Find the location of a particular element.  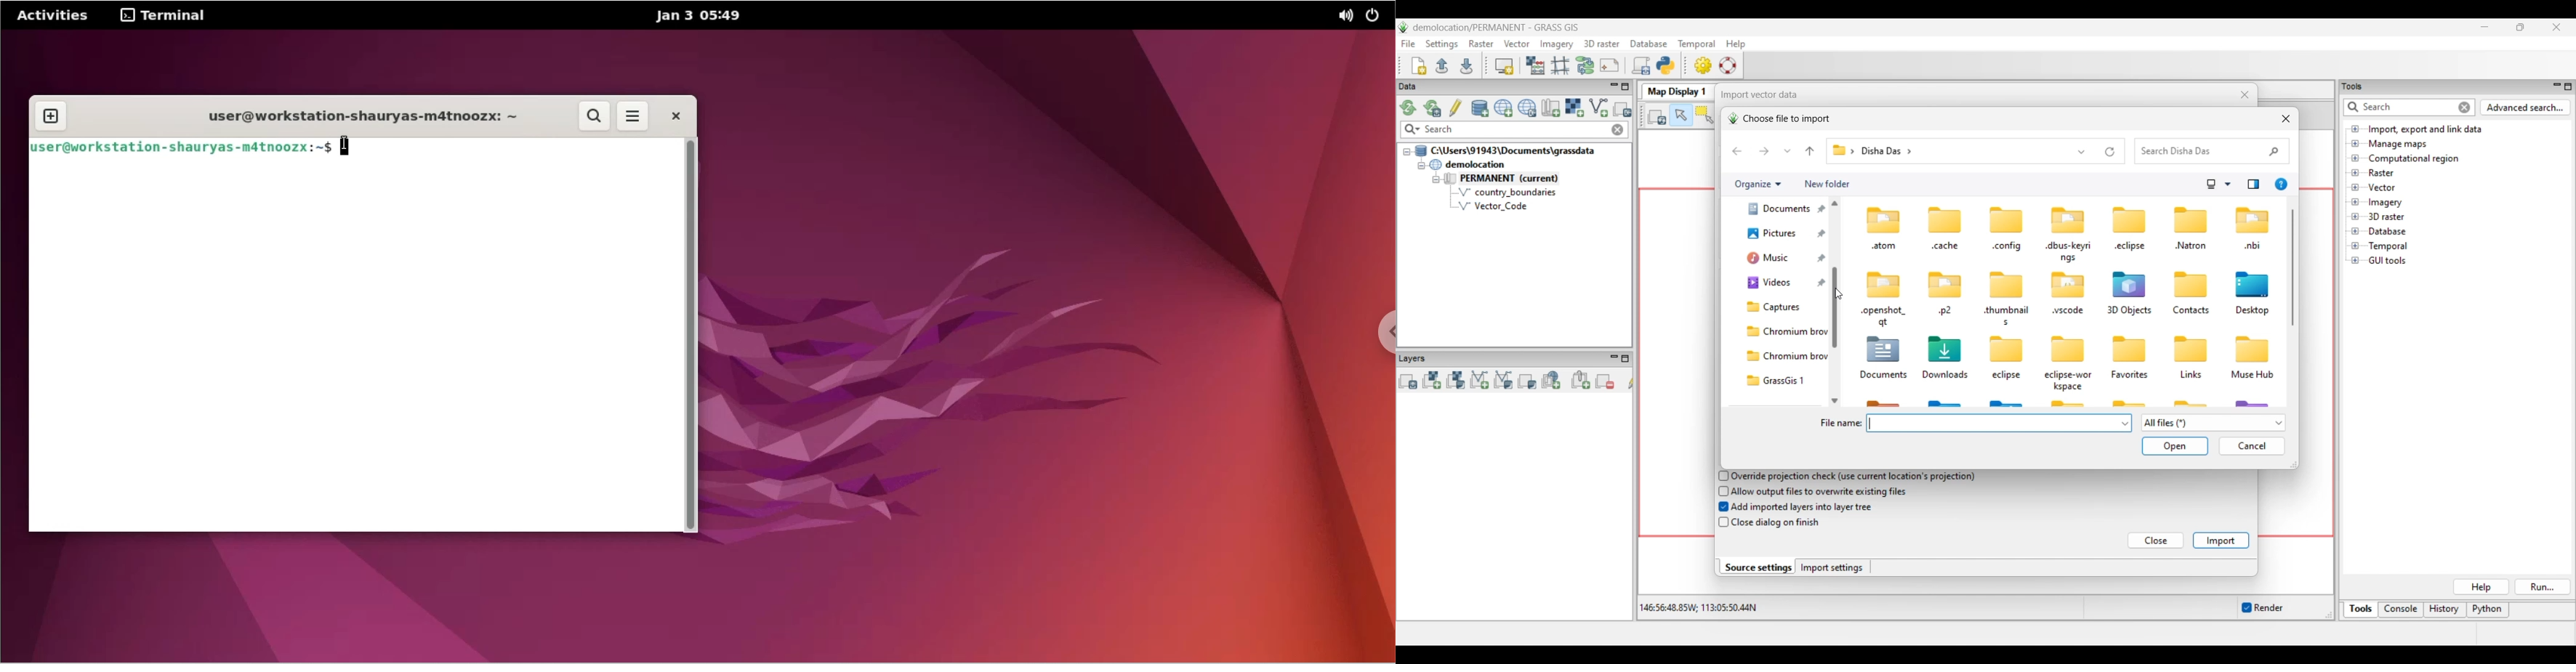

Close is located at coordinates (2157, 541).